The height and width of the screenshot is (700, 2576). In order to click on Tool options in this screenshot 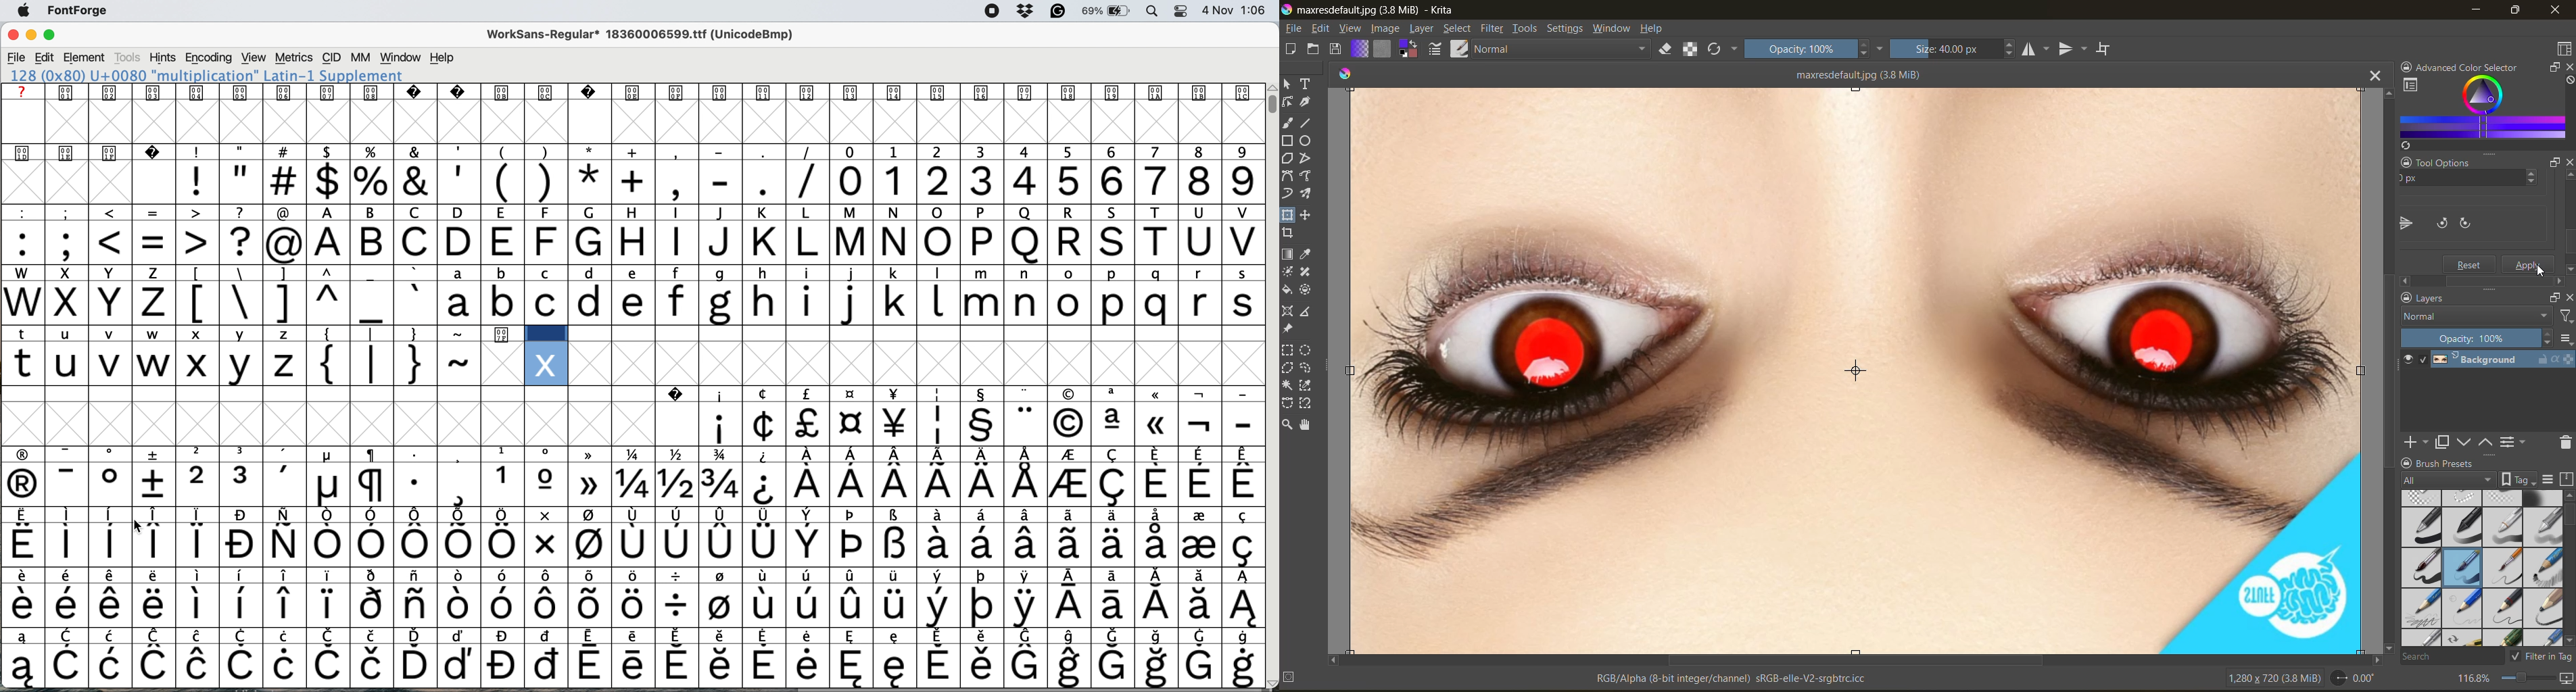, I will do `click(2456, 162)`.